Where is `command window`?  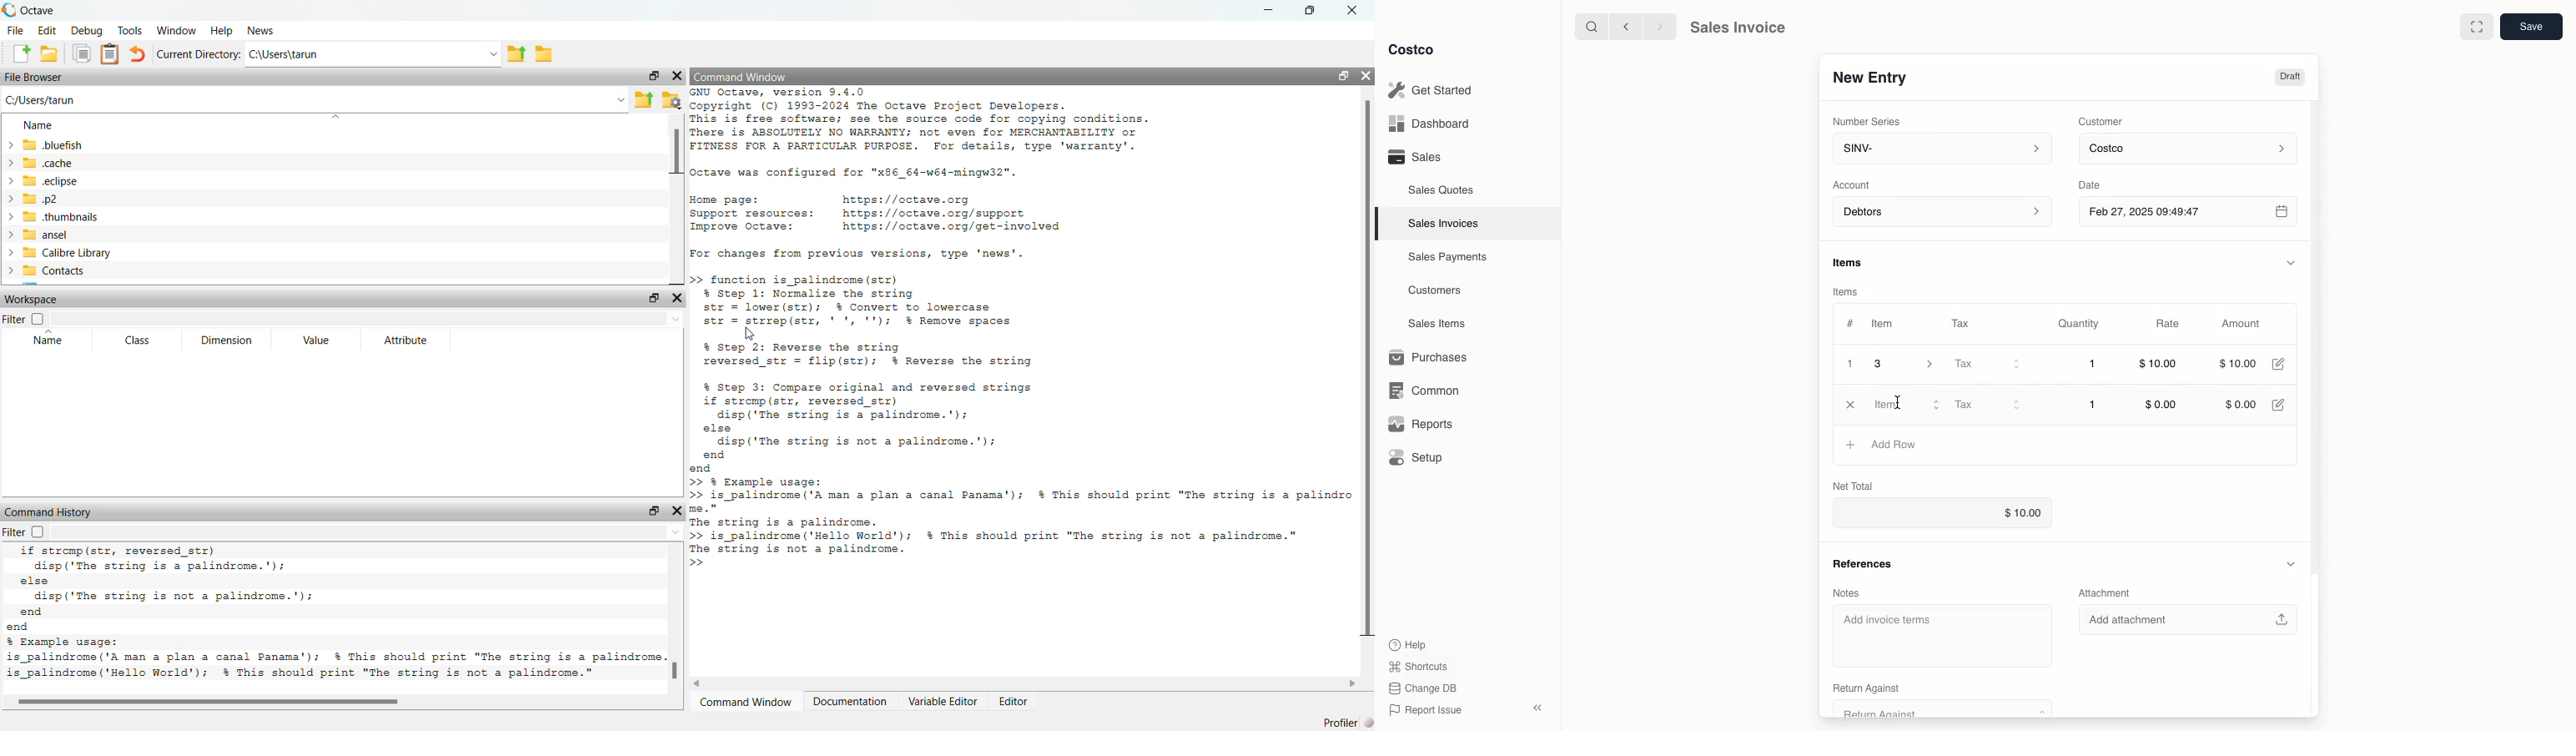 command window is located at coordinates (743, 77).